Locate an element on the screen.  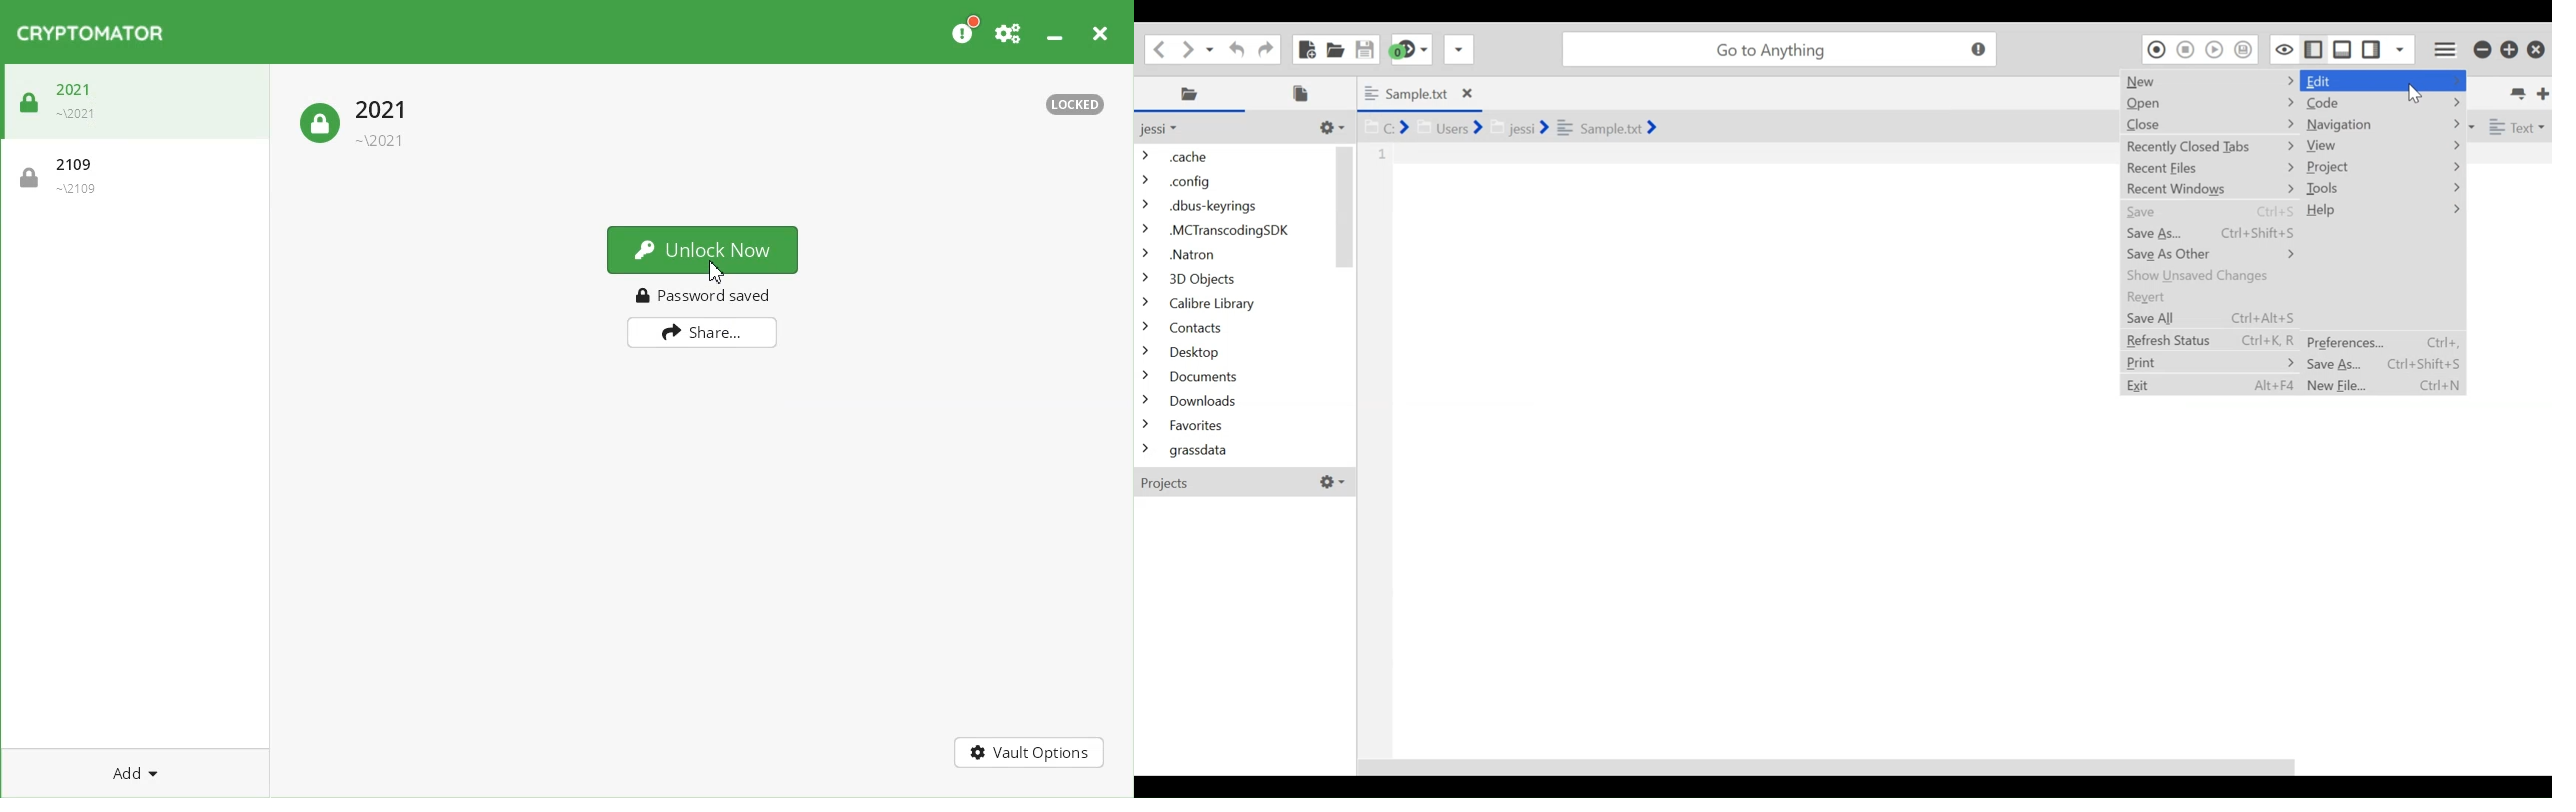
Show/Hide Right pane is located at coordinates (2312, 48).